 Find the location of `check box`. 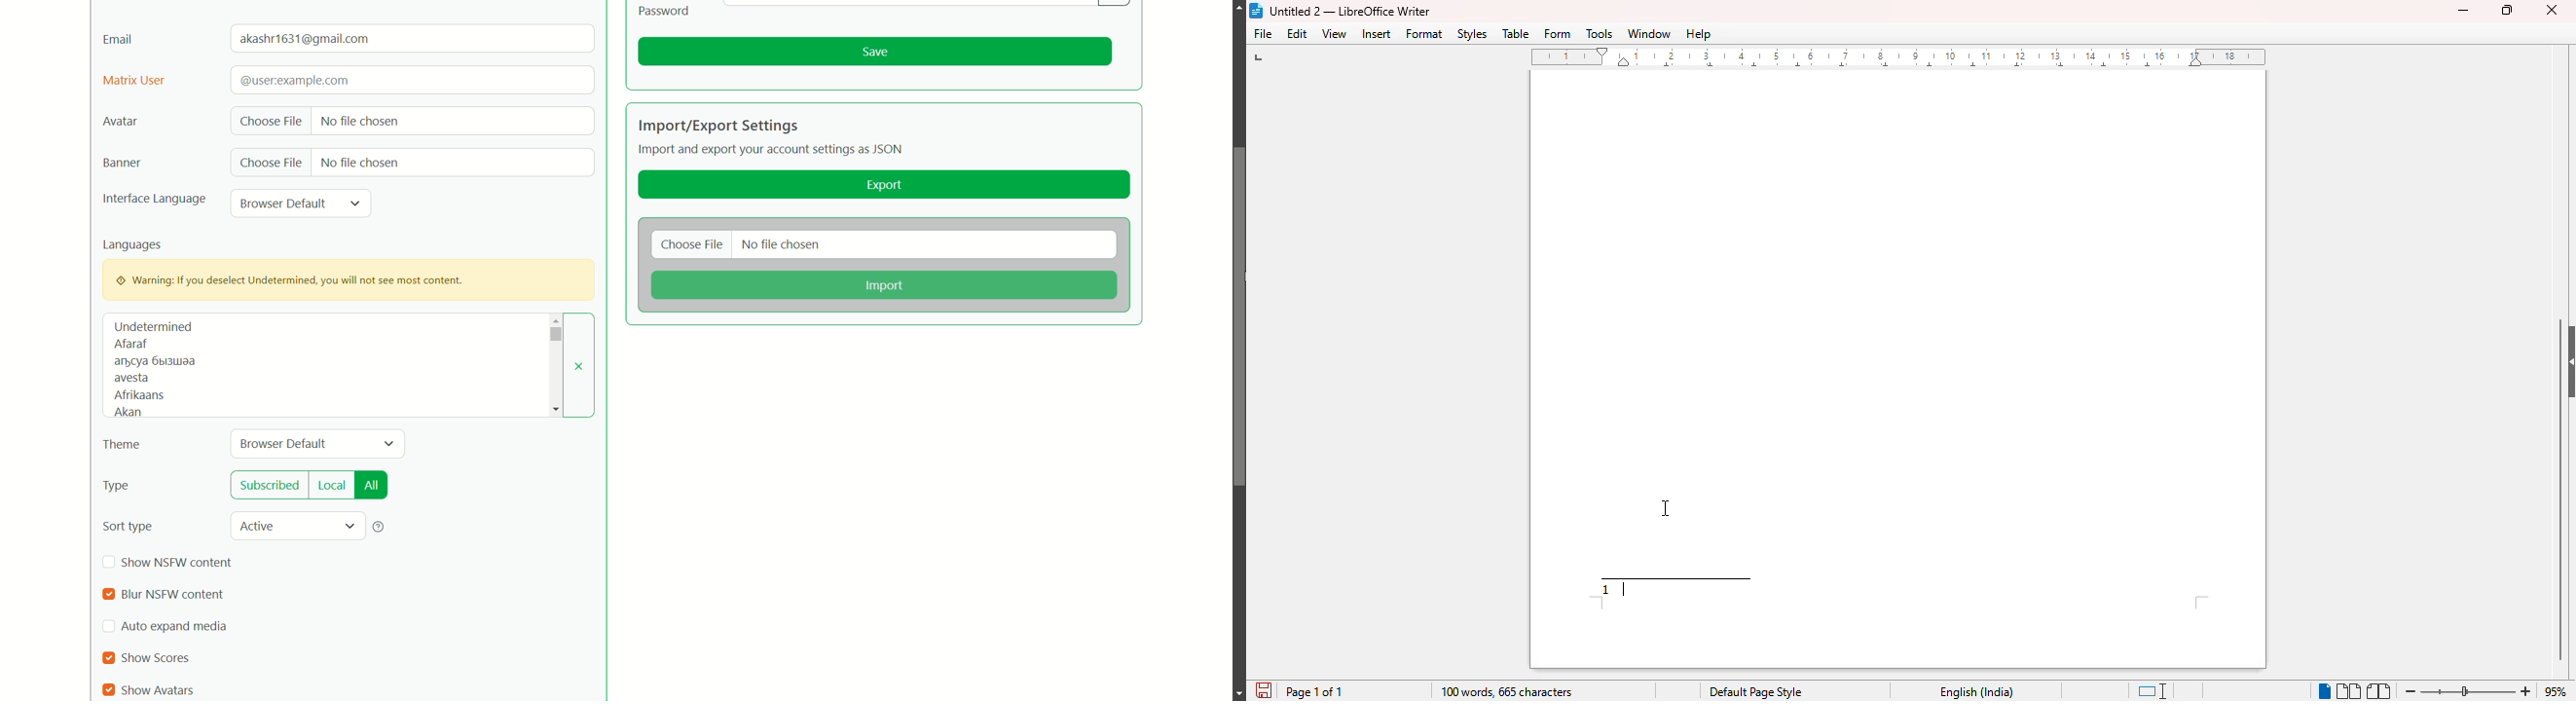

check box is located at coordinates (108, 628).